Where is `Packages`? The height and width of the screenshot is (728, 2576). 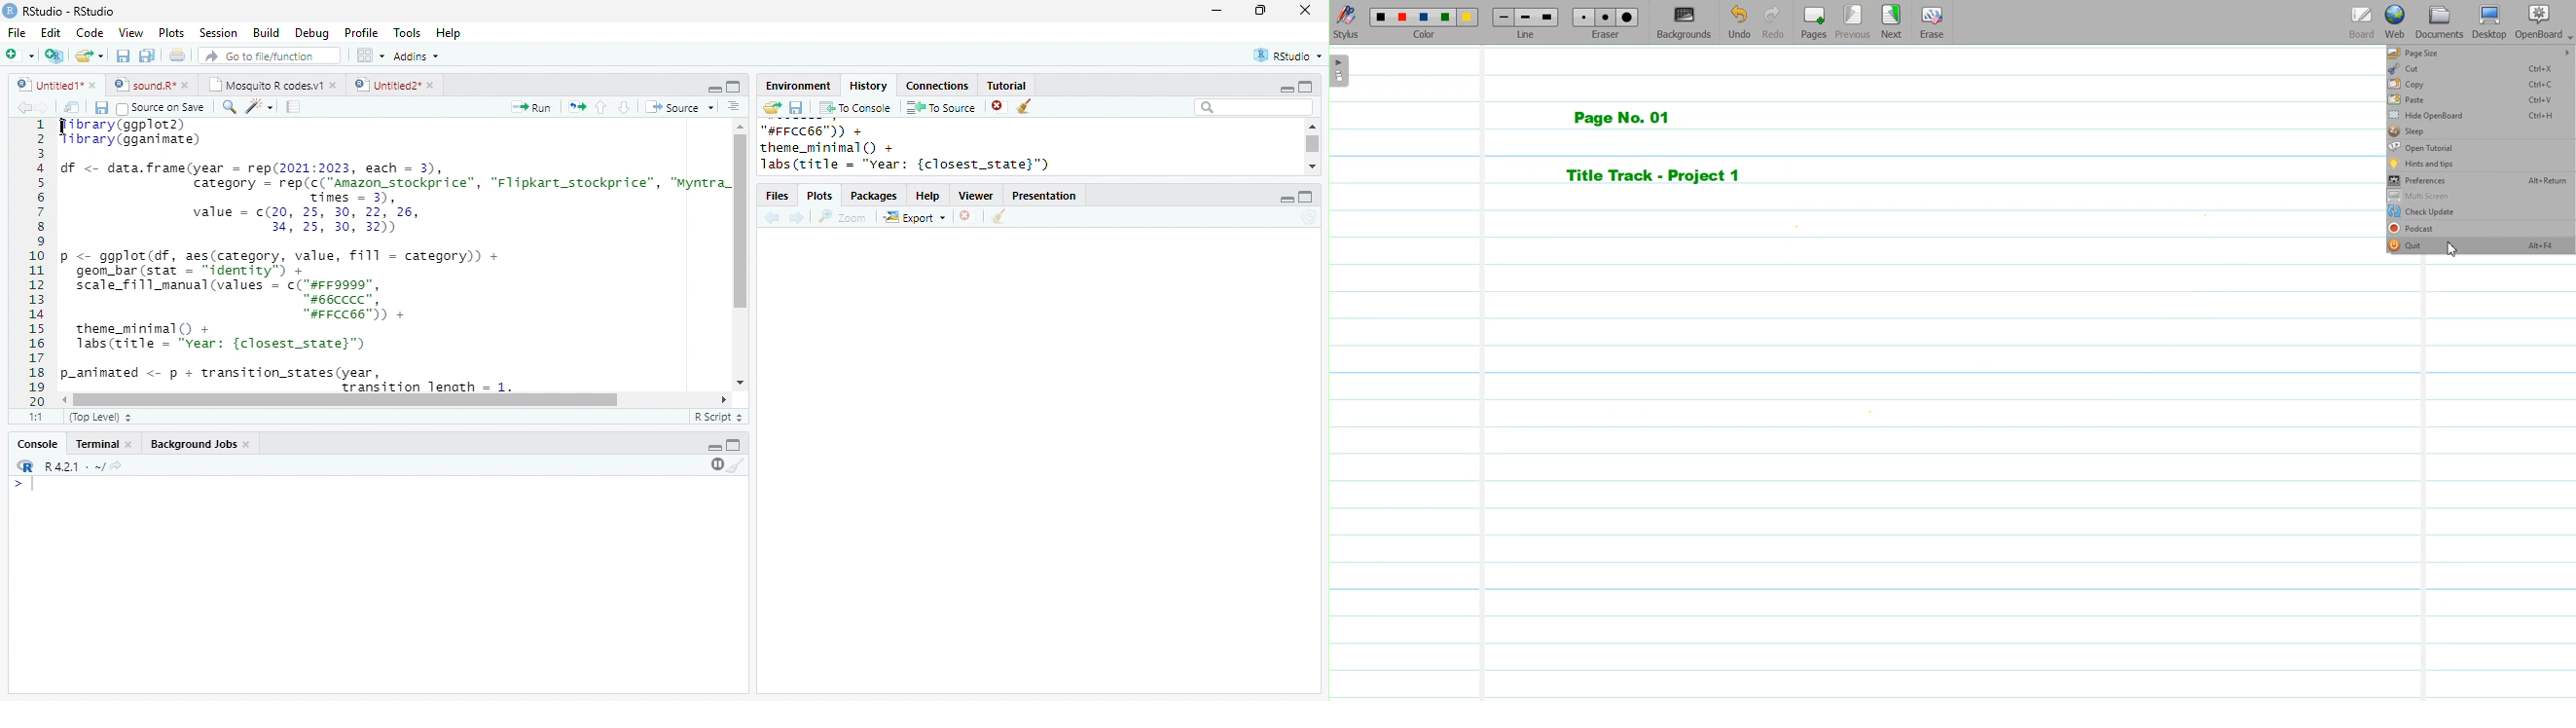 Packages is located at coordinates (875, 196).